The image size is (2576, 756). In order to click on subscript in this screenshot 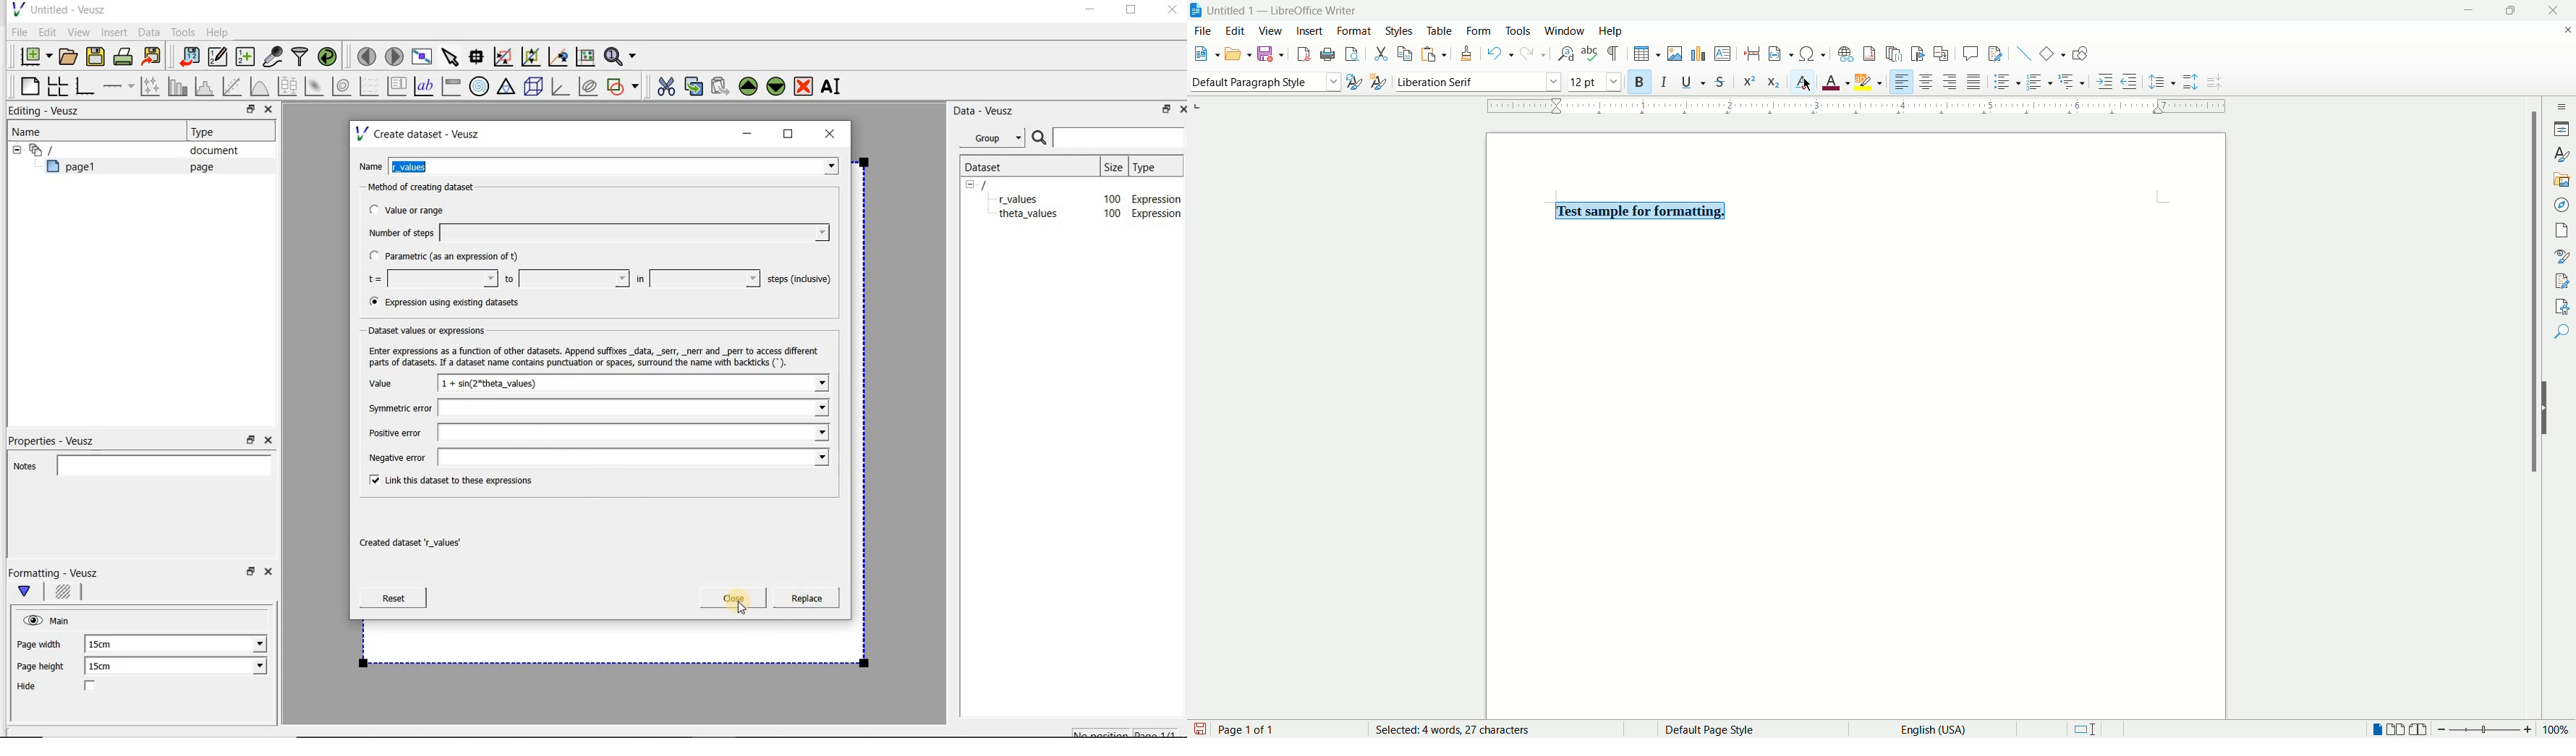, I will do `click(1774, 81)`.